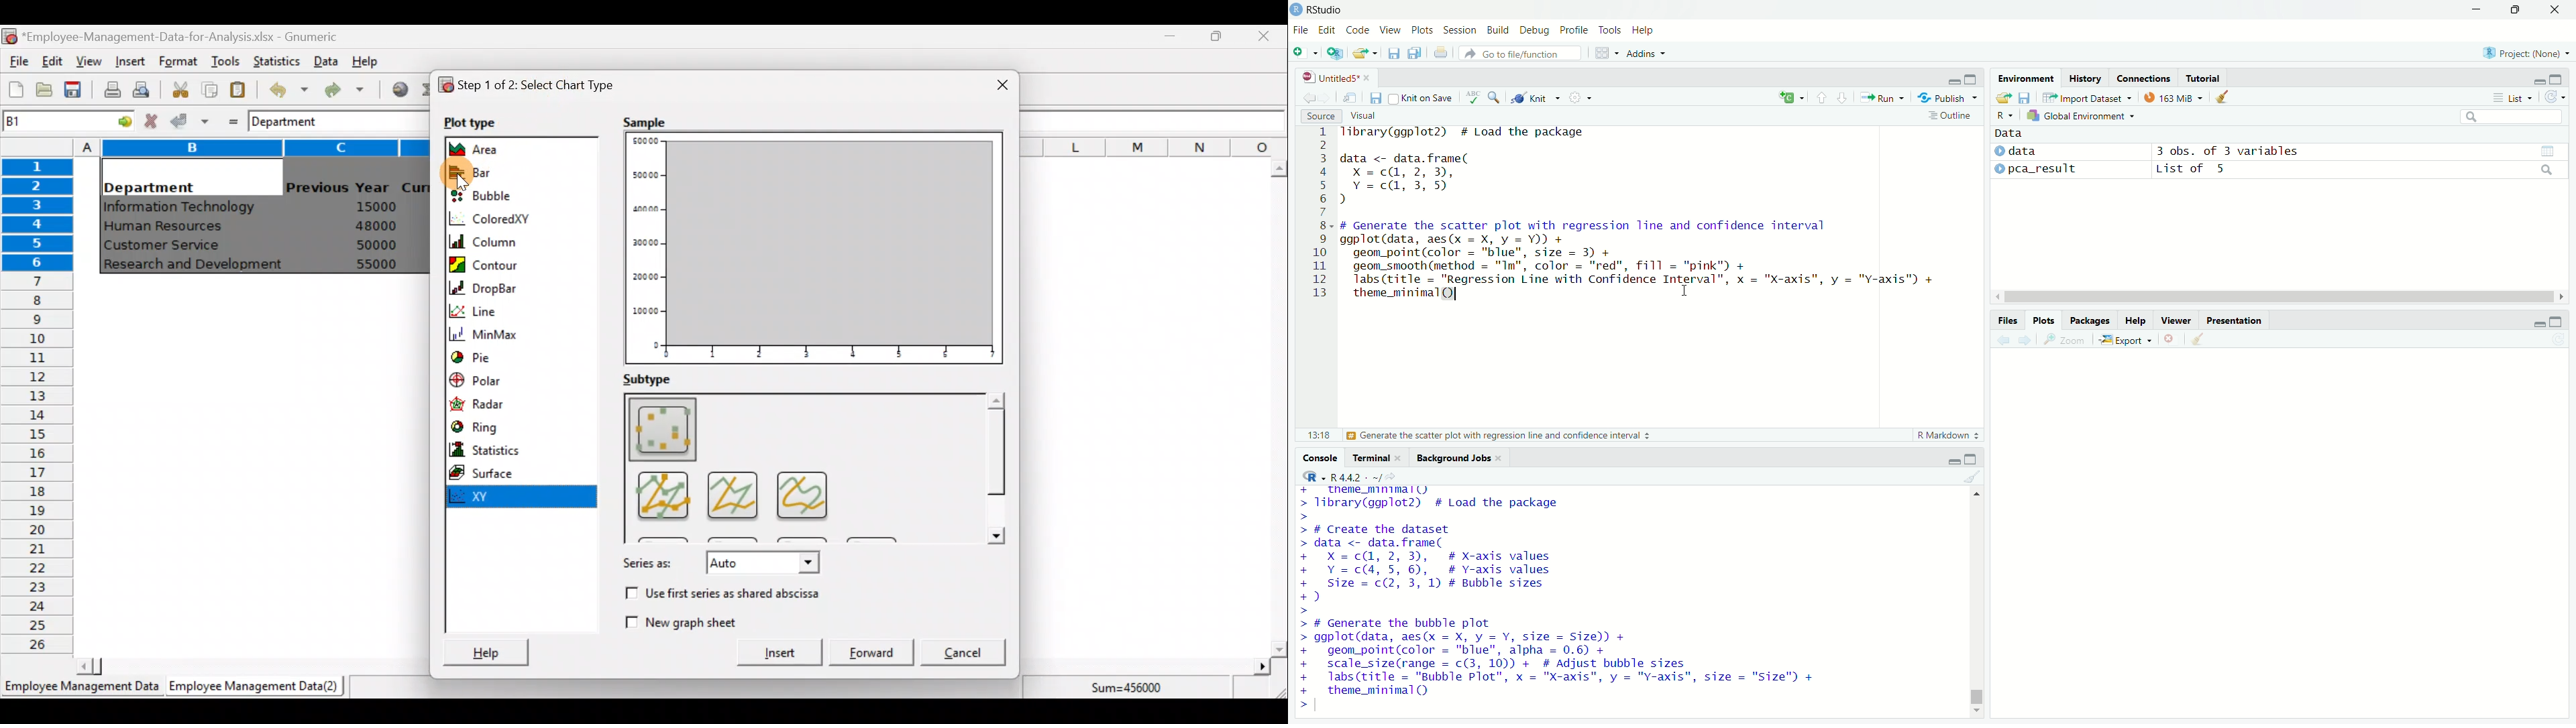 This screenshot has height=728, width=2576. I want to click on Scroll bar, so click(1144, 667).